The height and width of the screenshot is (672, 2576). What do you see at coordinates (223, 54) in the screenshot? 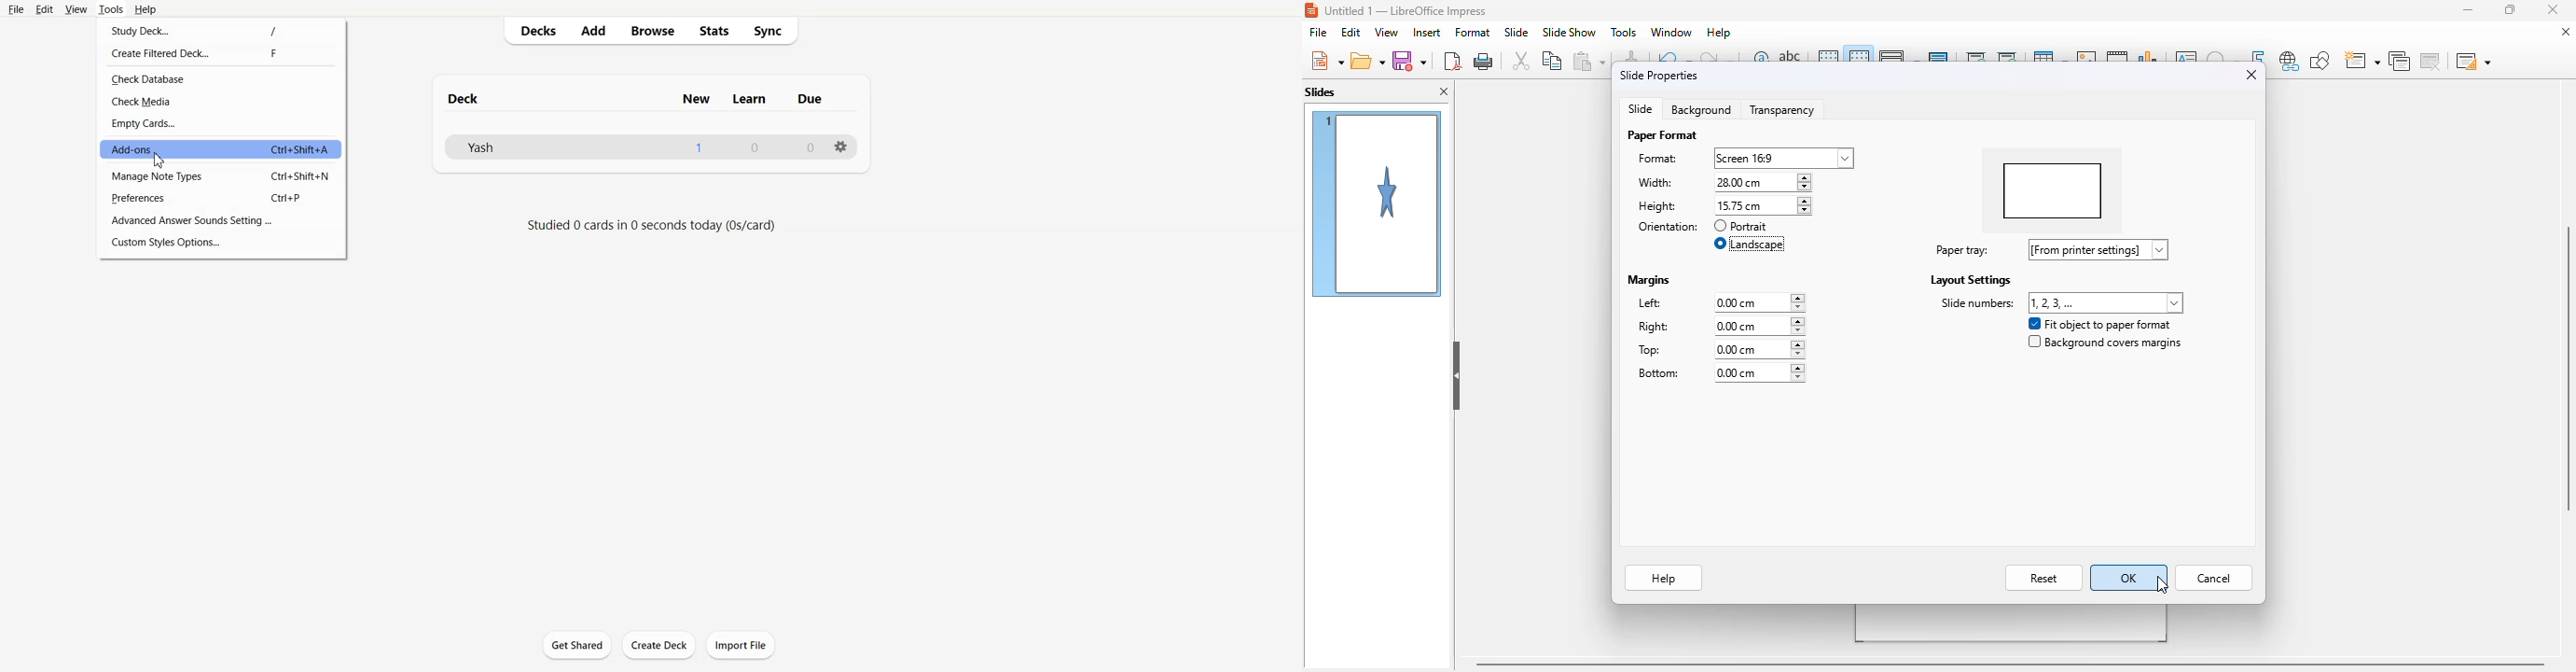
I see `Create Filtered Deck` at bounding box center [223, 54].